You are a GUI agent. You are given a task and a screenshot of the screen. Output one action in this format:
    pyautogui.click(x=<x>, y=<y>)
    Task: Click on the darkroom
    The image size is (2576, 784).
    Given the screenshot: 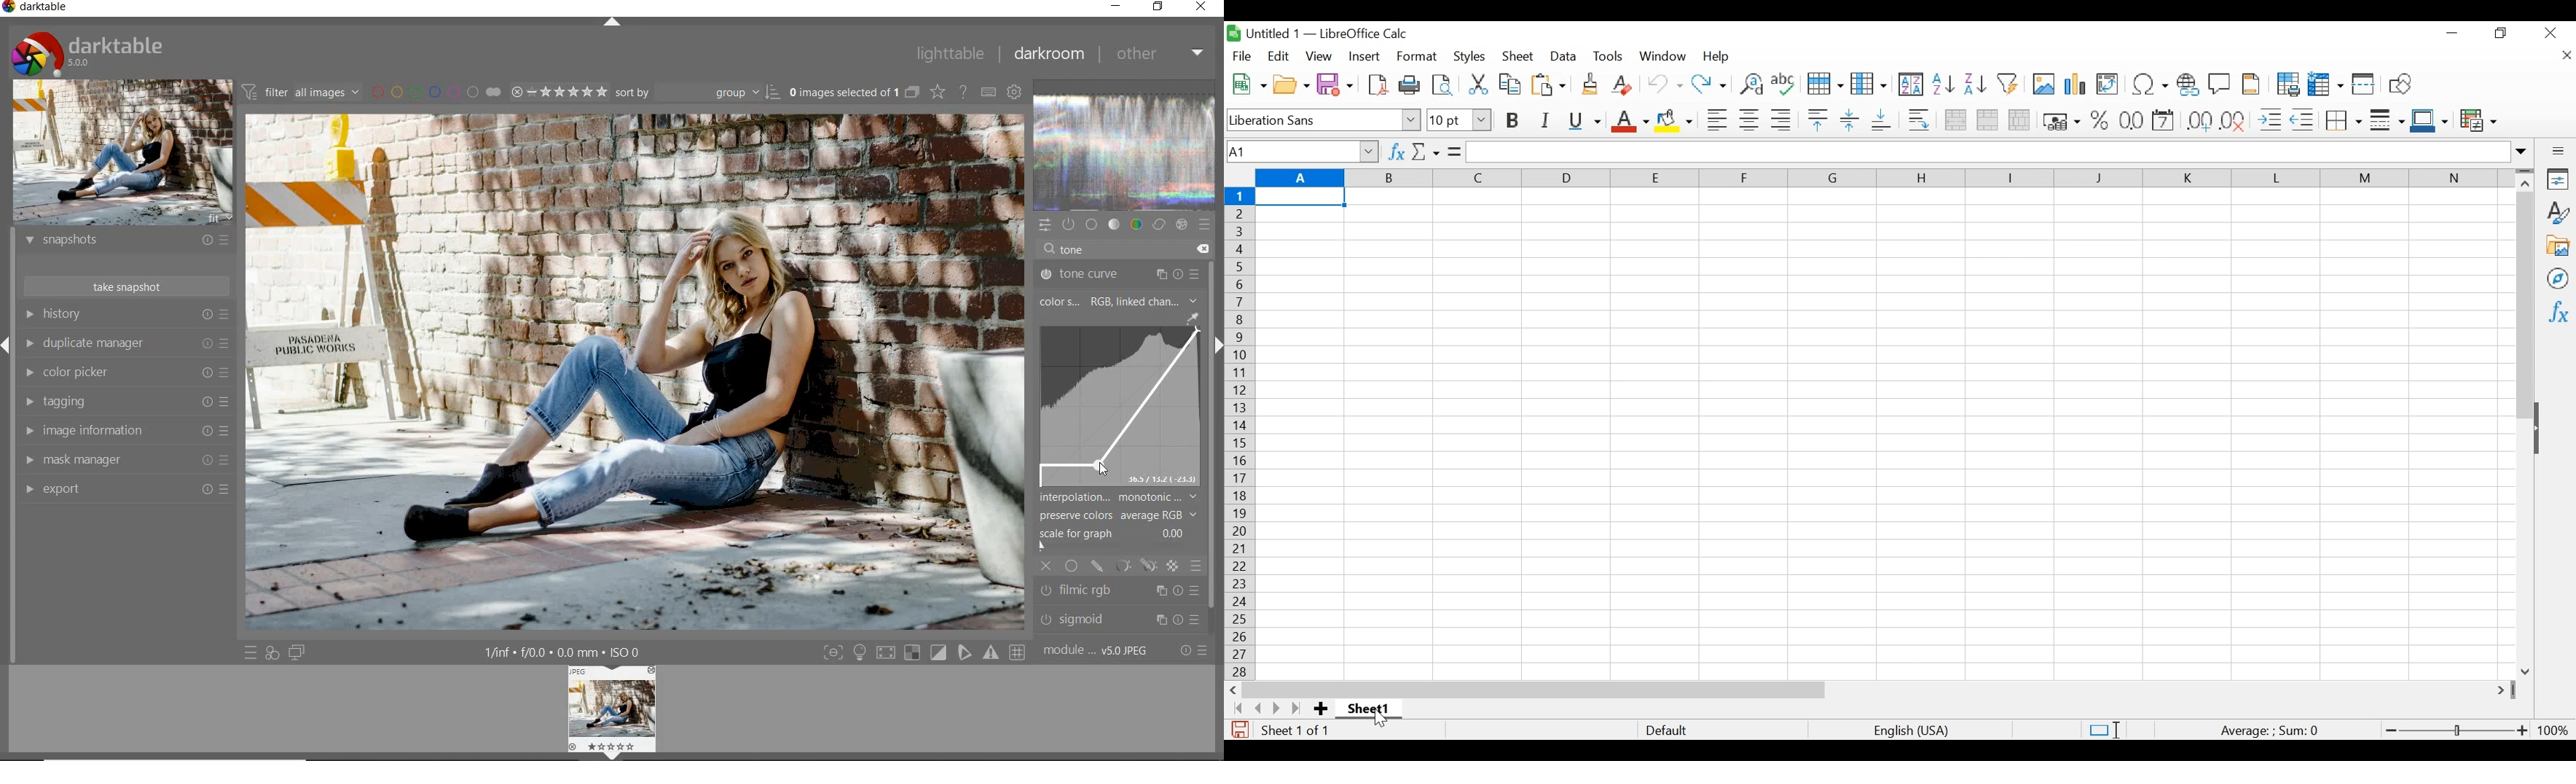 What is the action you would take?
    pyautogui.click(x=1049, y=55)
    